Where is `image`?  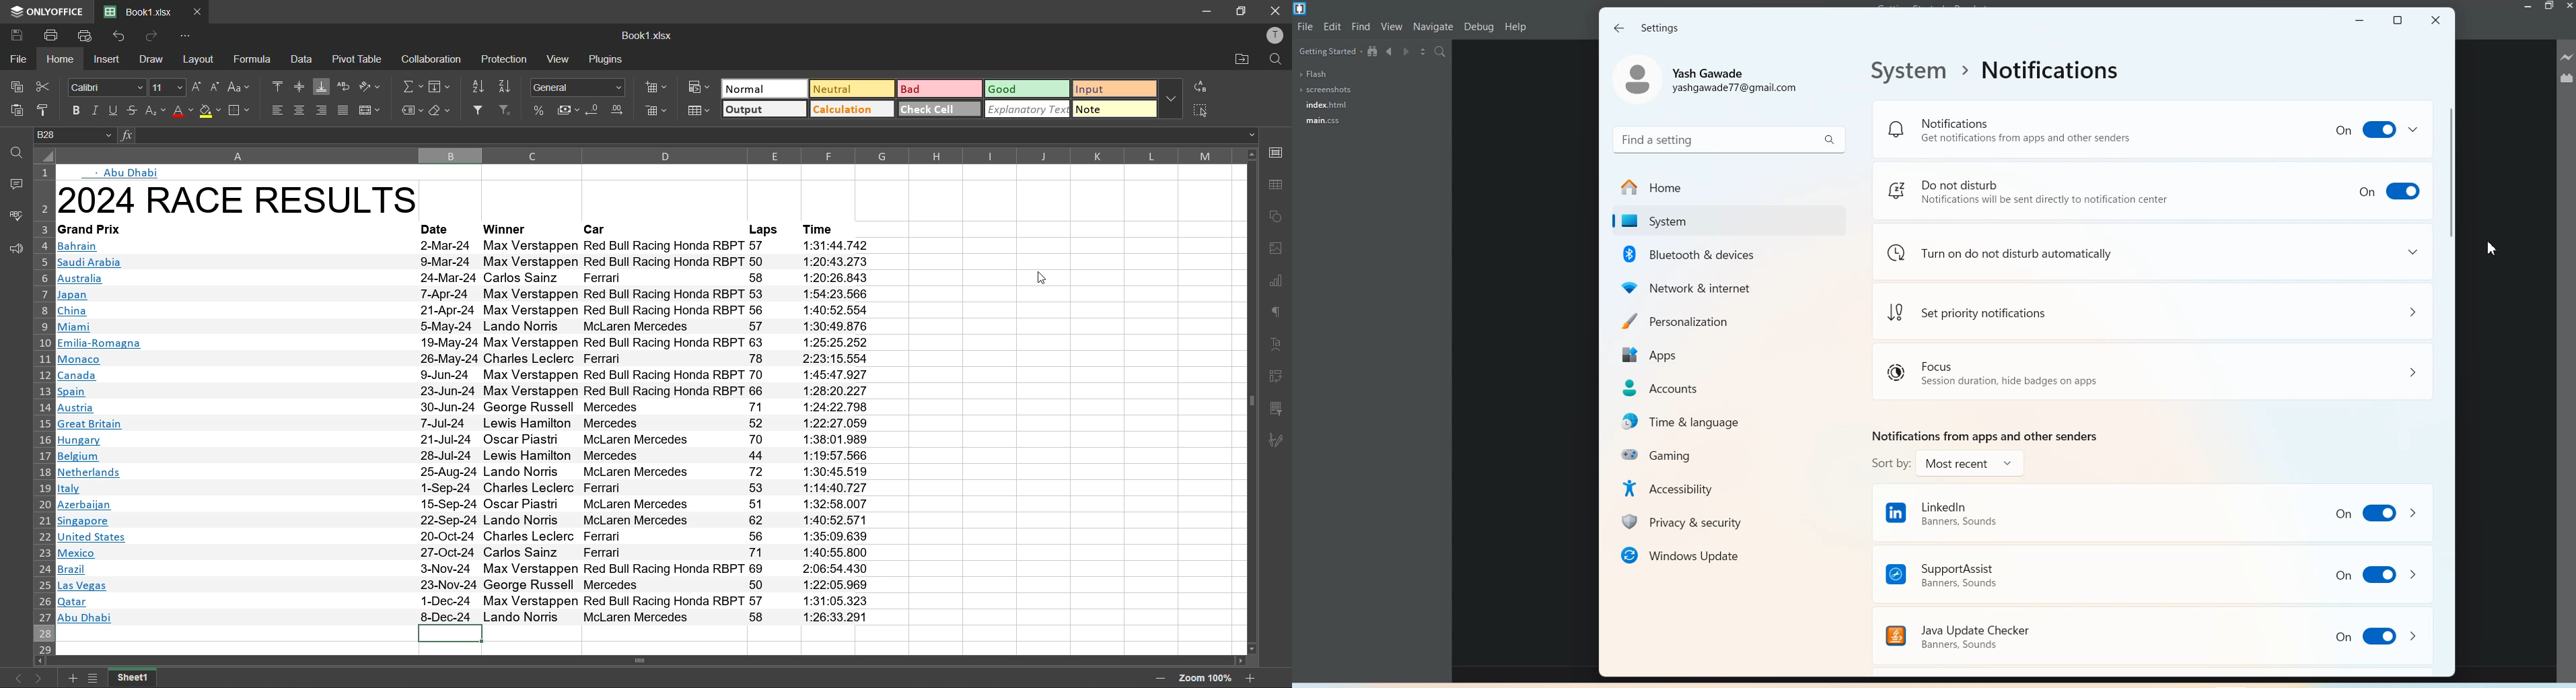 image is located at coordinates (1280, 247).